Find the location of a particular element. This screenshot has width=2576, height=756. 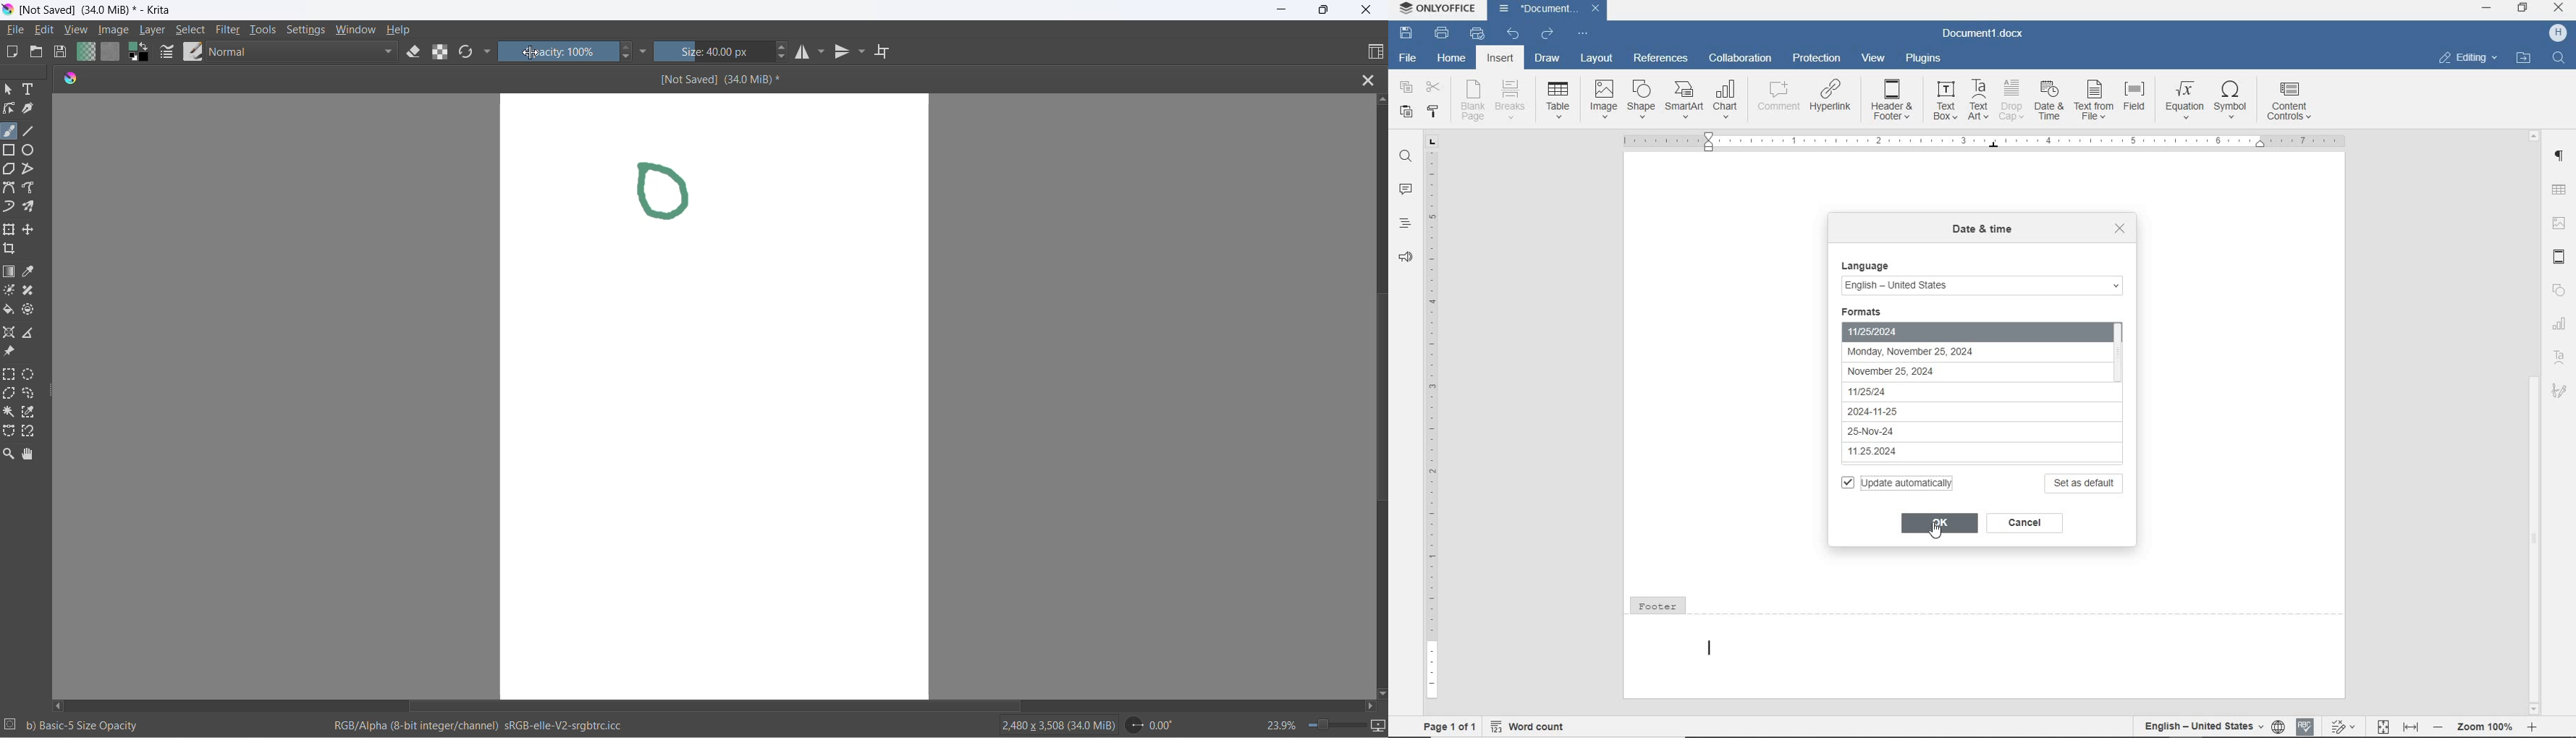

zoom slider is located at coordinates (1337, 726).